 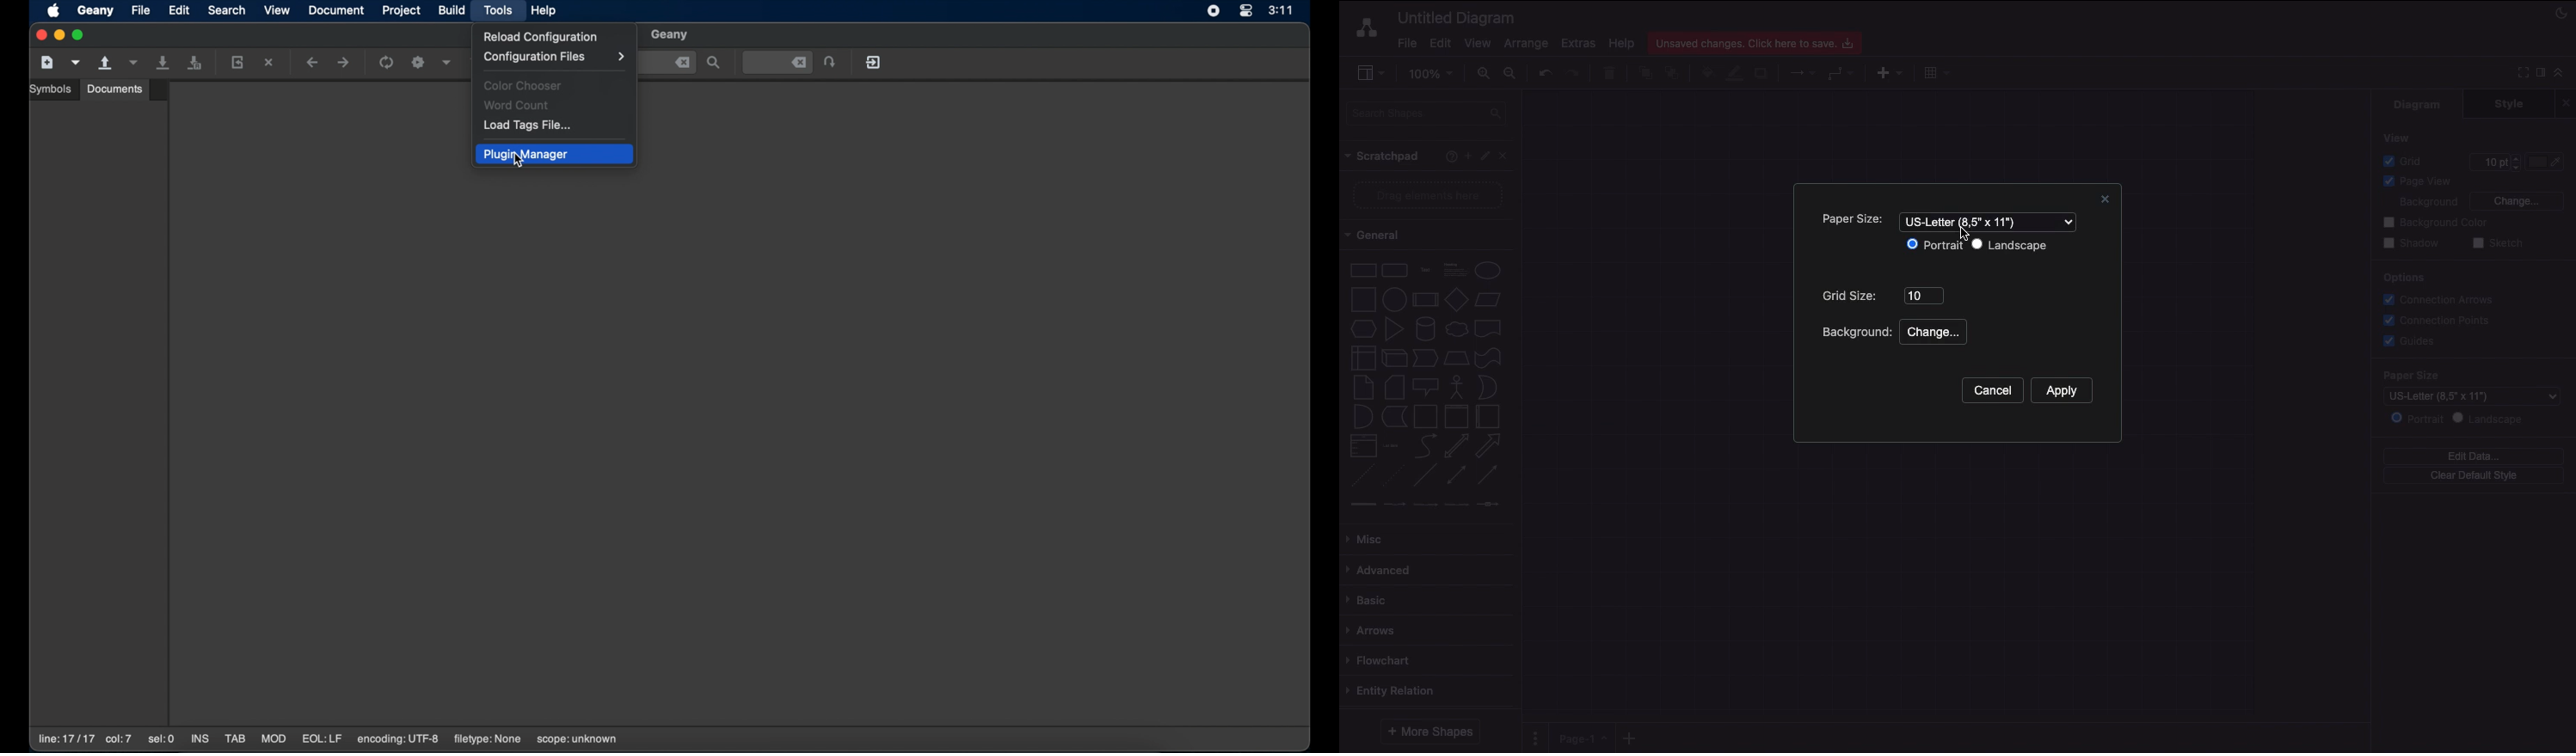 What do you see at coordinates (2473, 476) in the screenshot?
I see `Clear default style` at bounding box center [2473, 476].